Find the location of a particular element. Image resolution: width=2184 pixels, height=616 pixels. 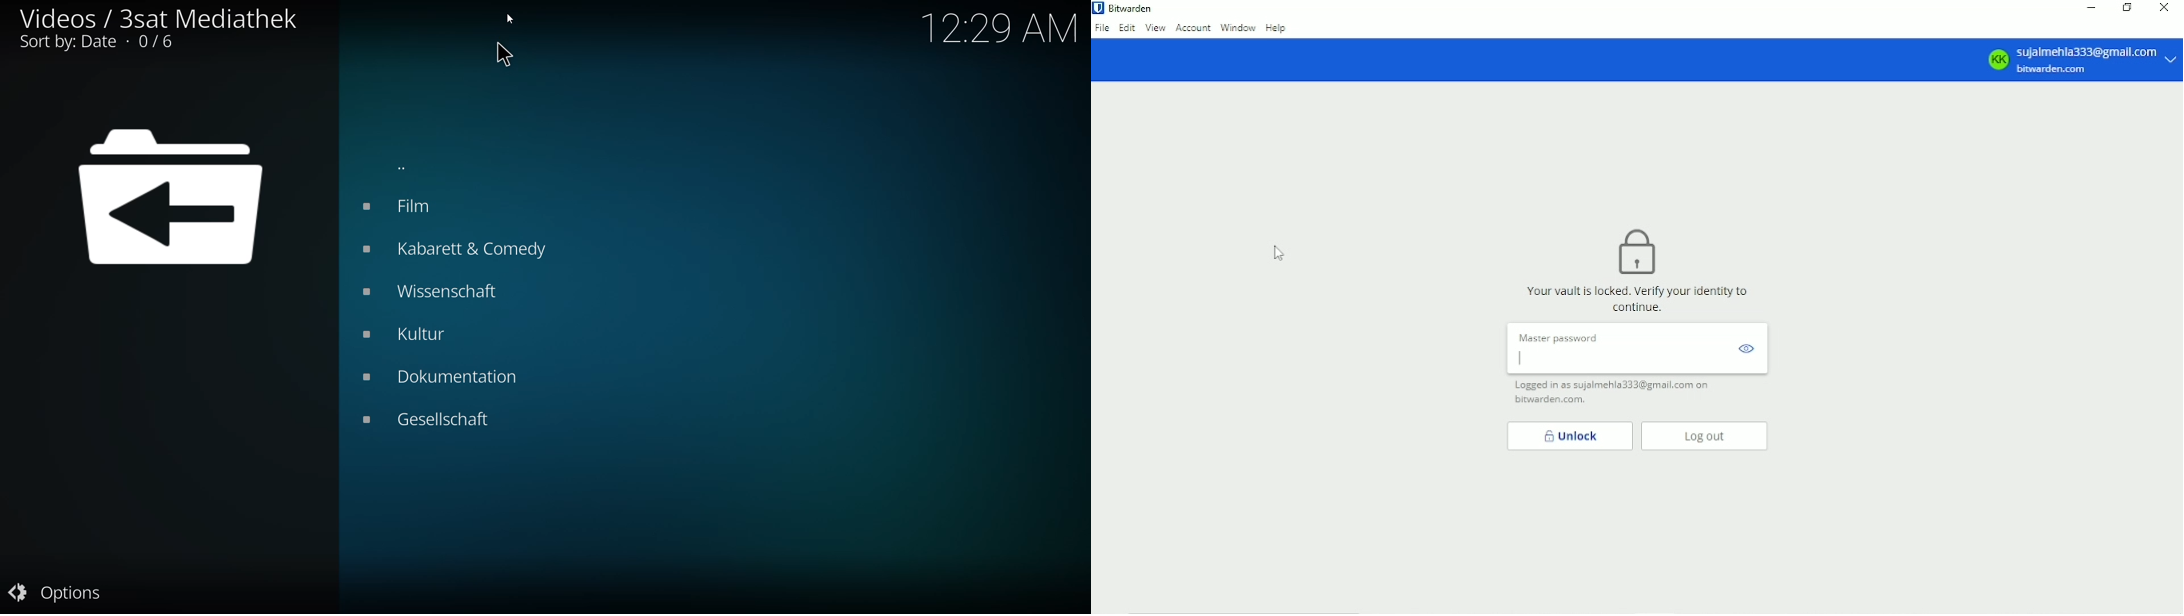

Your vault is locked. verify your identity to continue. is located at coordinates (1632, 299).